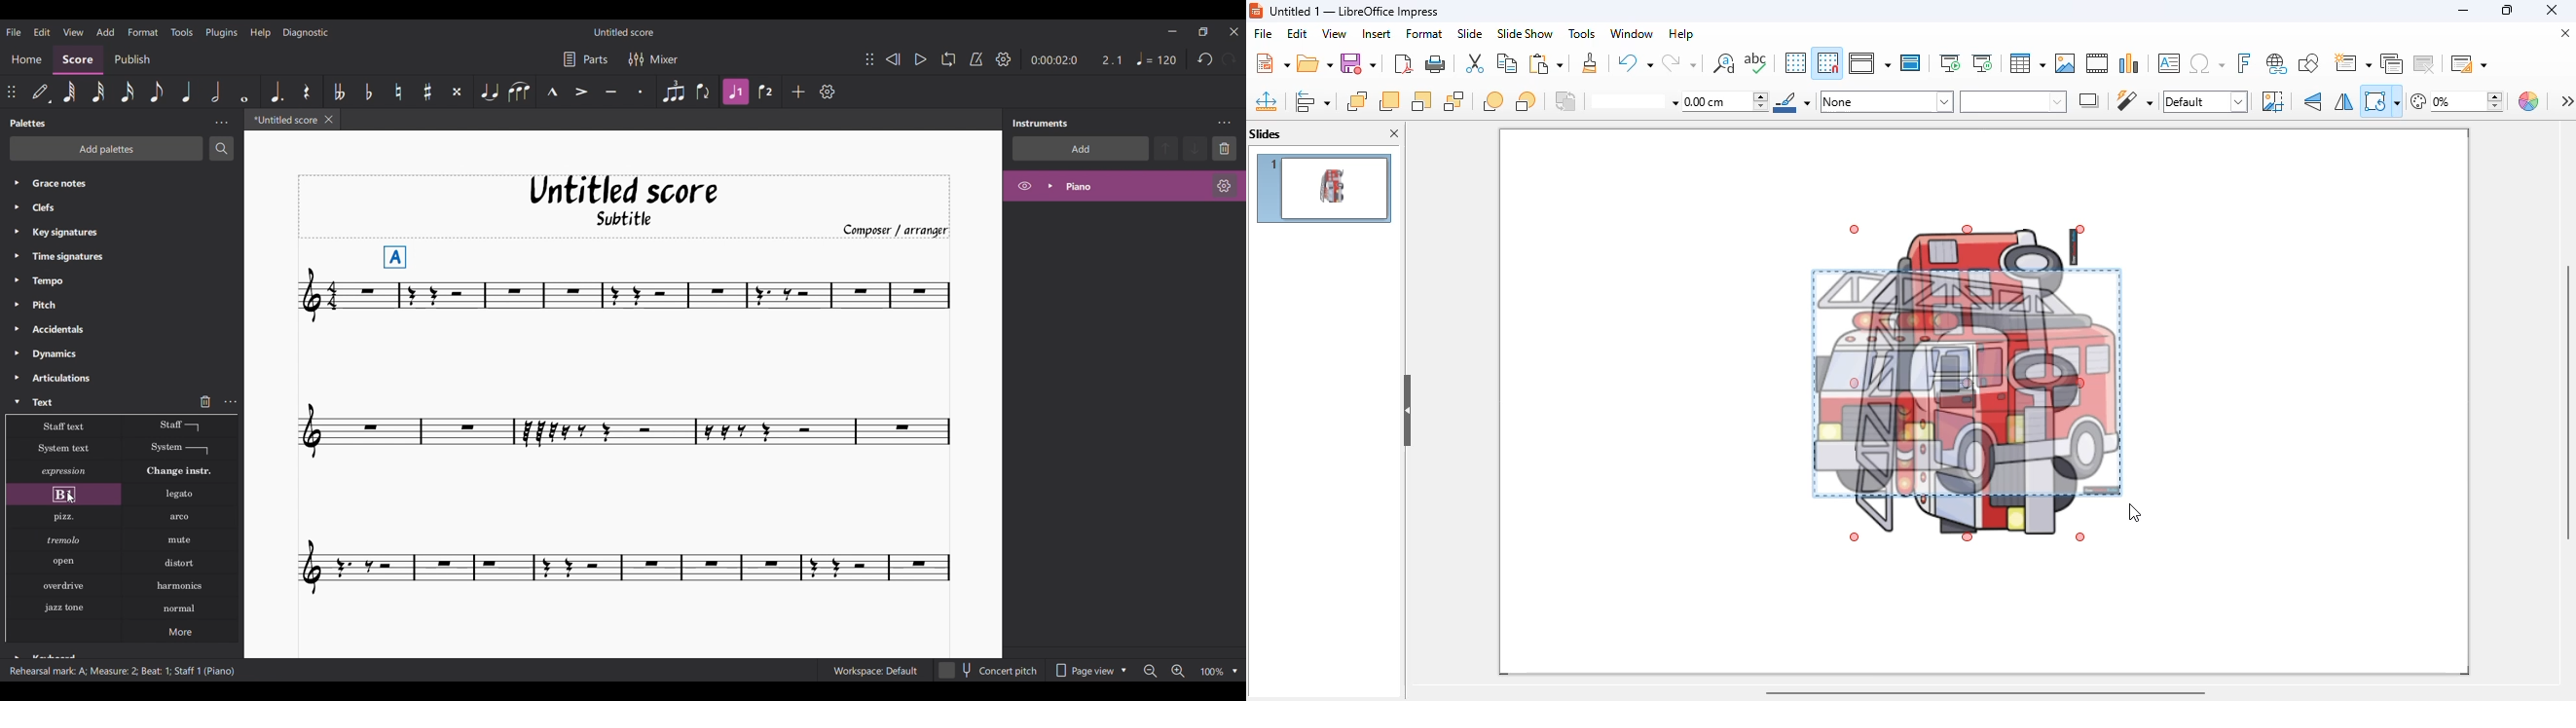 This screenshot has width=2576, height=728. Describe the element at coordinates (2530, 101) in the screenshot. I see `color` at that location.